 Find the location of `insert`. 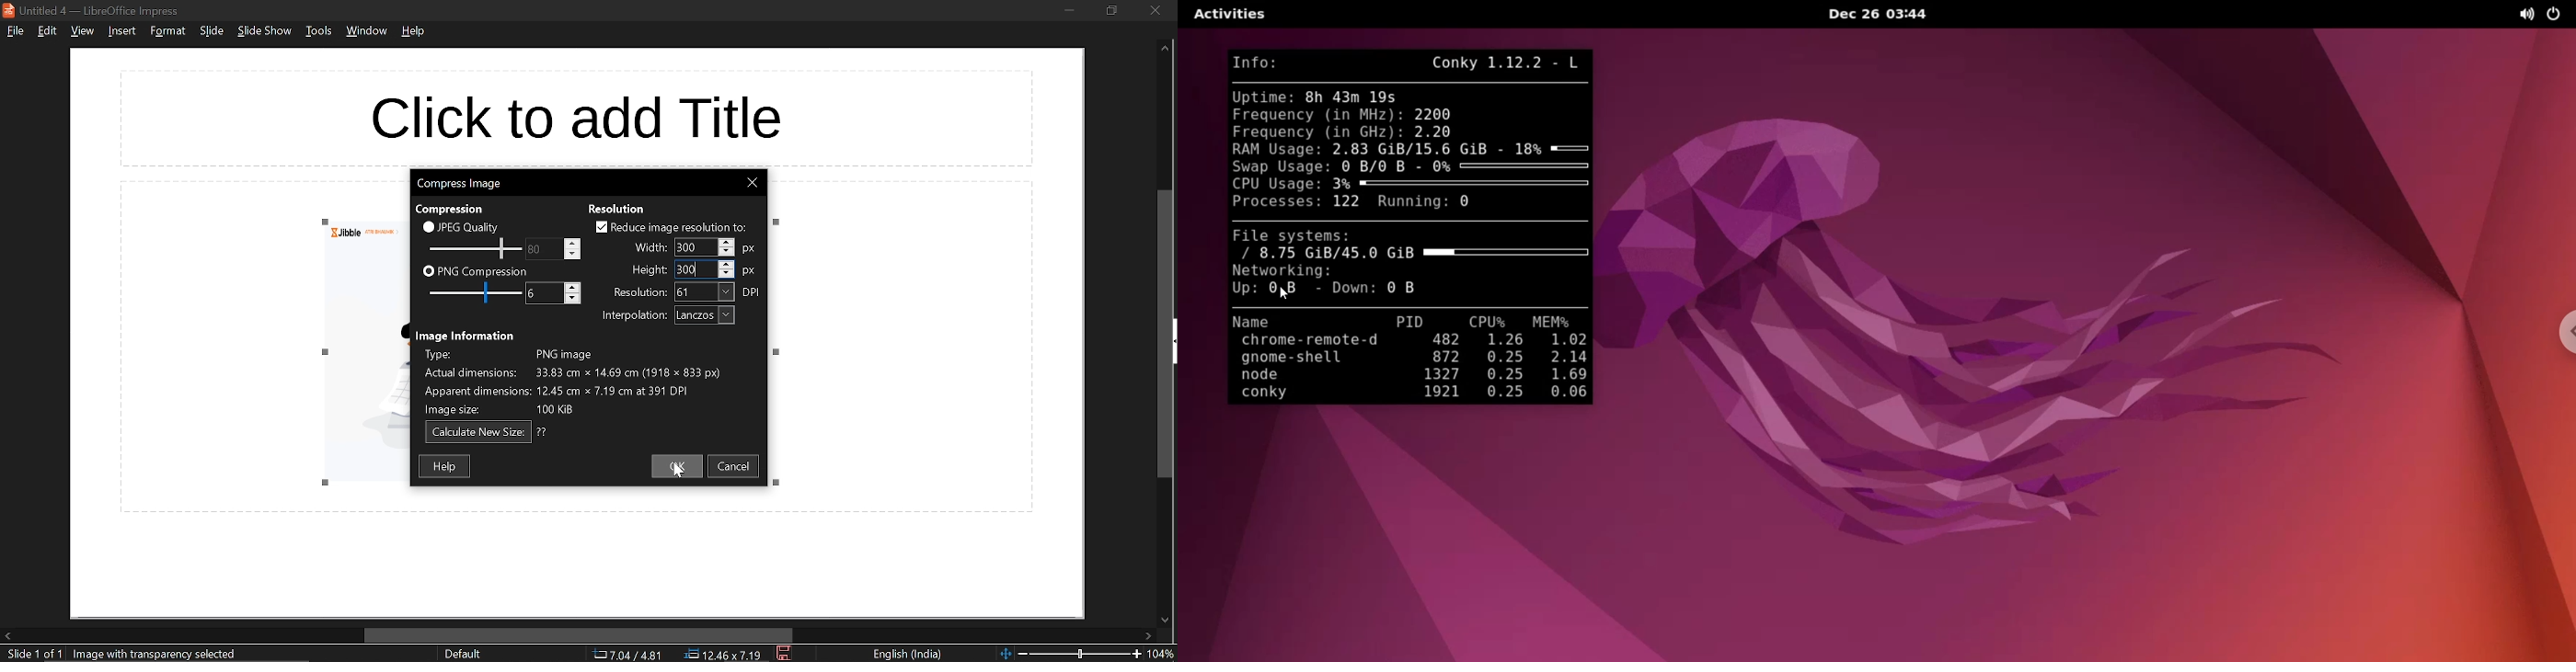

insert is located at coordinates (123, 31).